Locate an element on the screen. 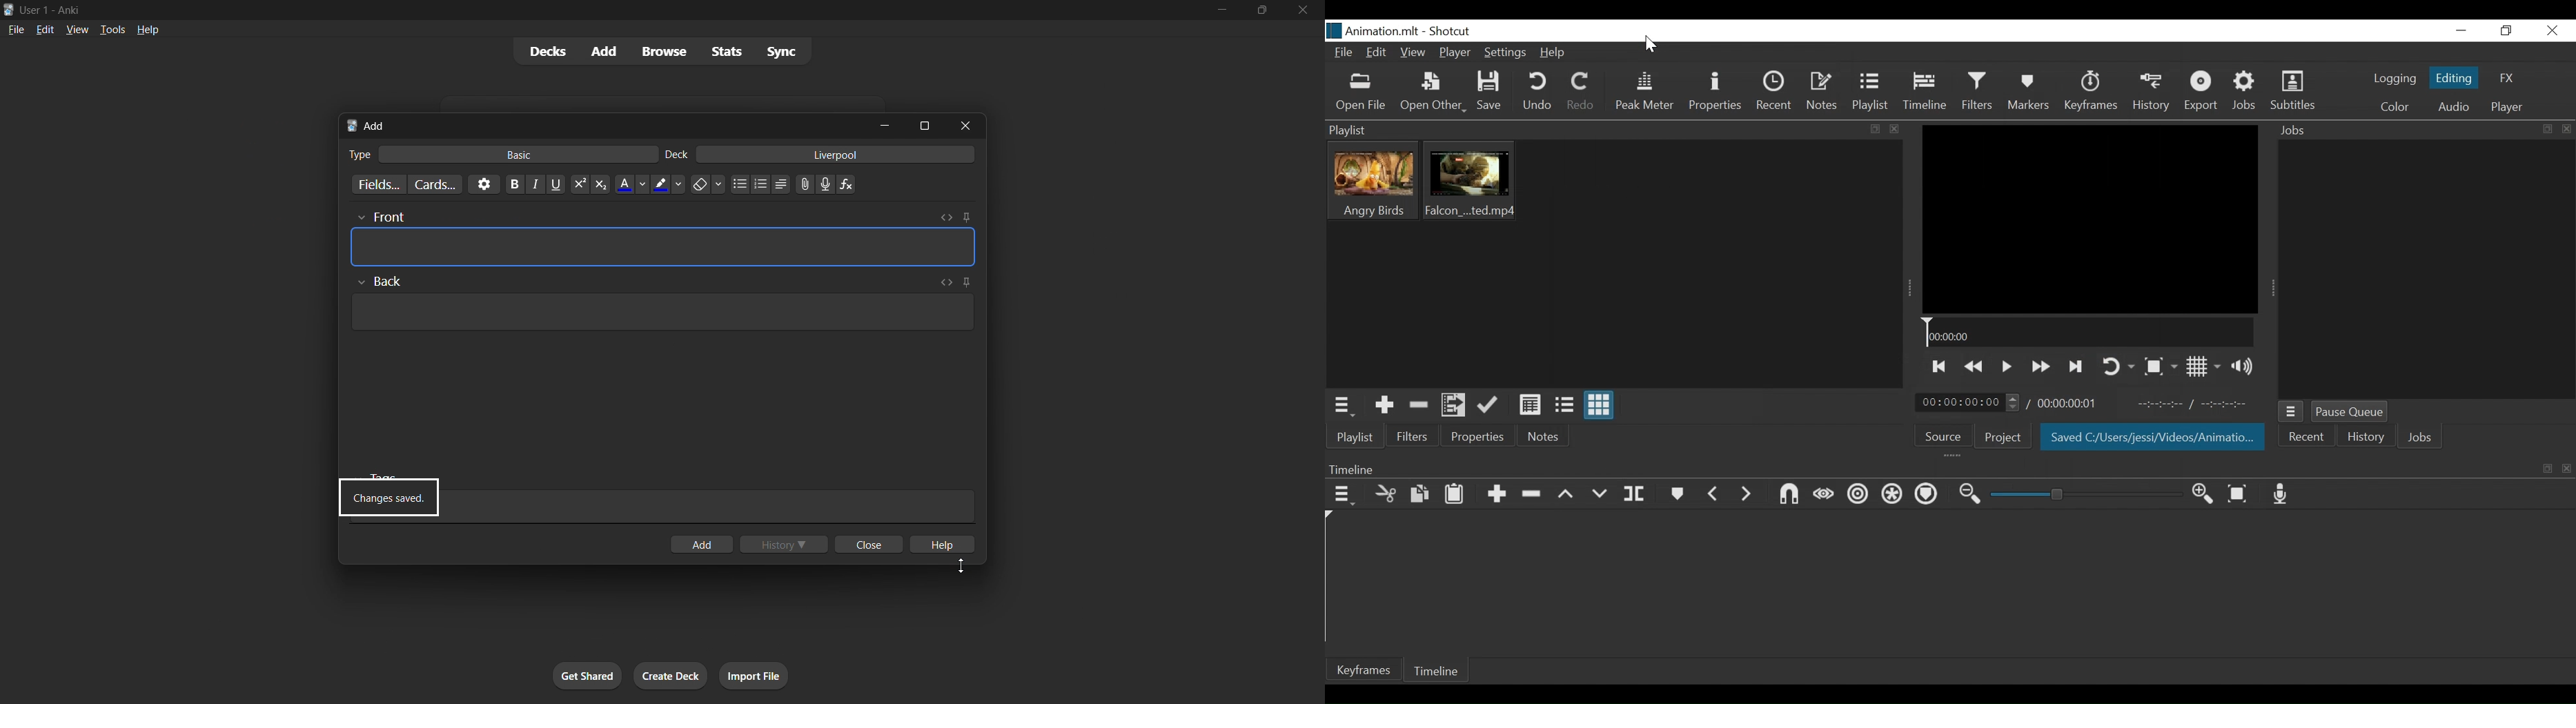 The width and height of the screenshot is (2576, 728). File is located at coordinates (1344, 54).